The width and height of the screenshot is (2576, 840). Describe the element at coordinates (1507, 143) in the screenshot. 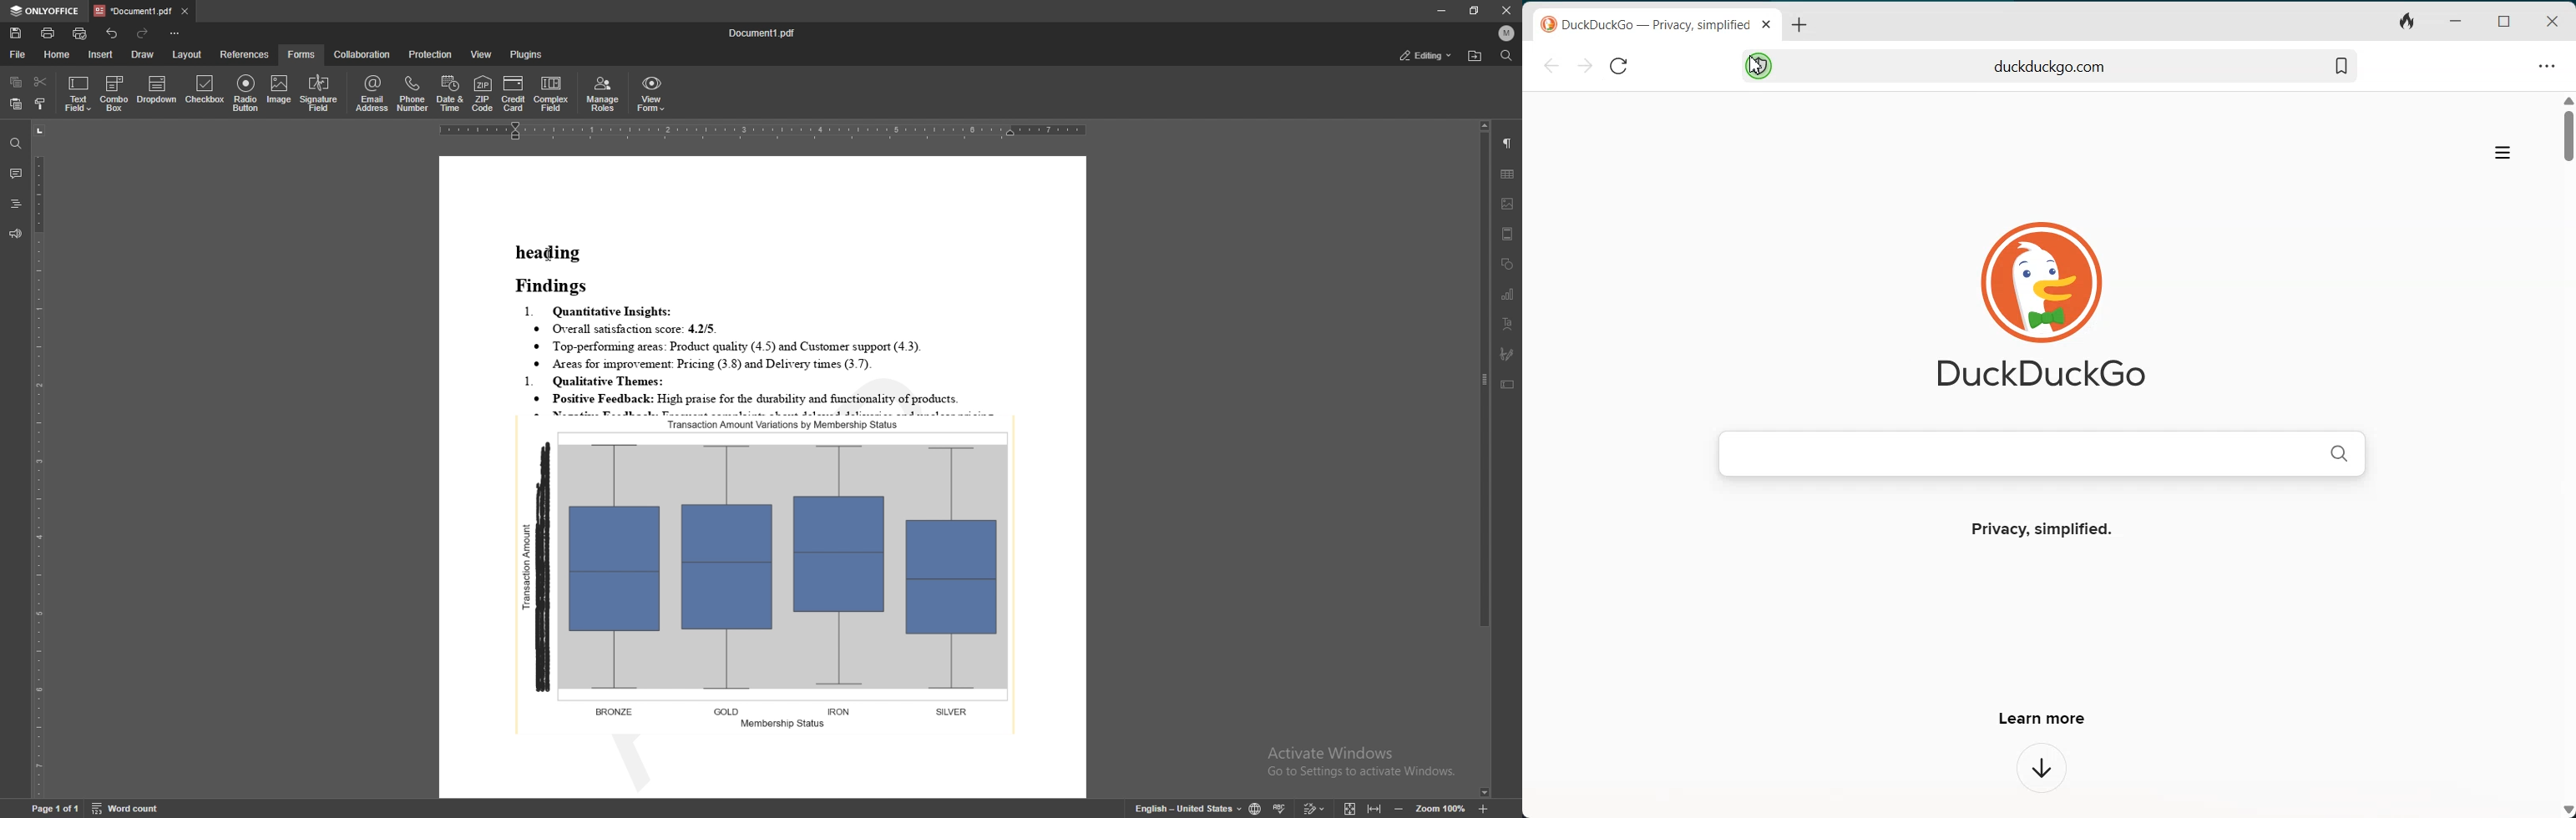

I see `paragraph` at that location.